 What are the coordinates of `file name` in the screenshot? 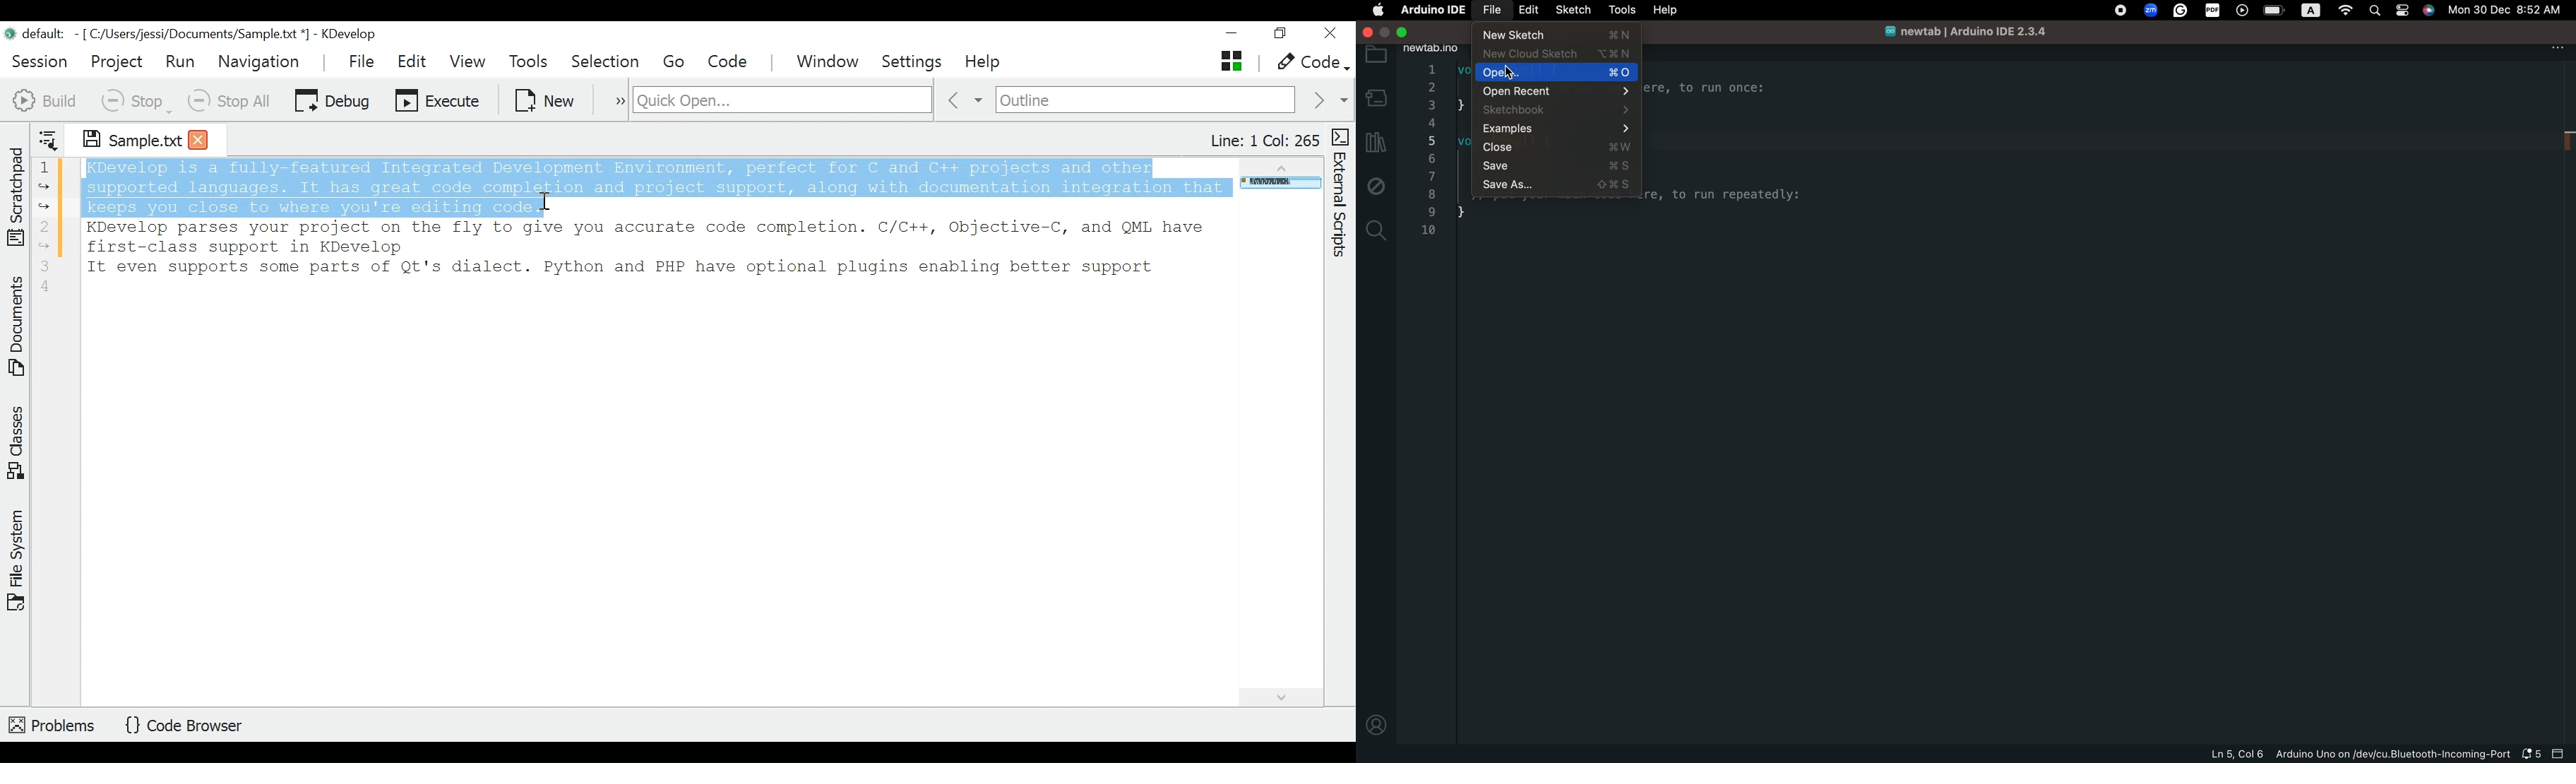 It's located at (1952, 32).